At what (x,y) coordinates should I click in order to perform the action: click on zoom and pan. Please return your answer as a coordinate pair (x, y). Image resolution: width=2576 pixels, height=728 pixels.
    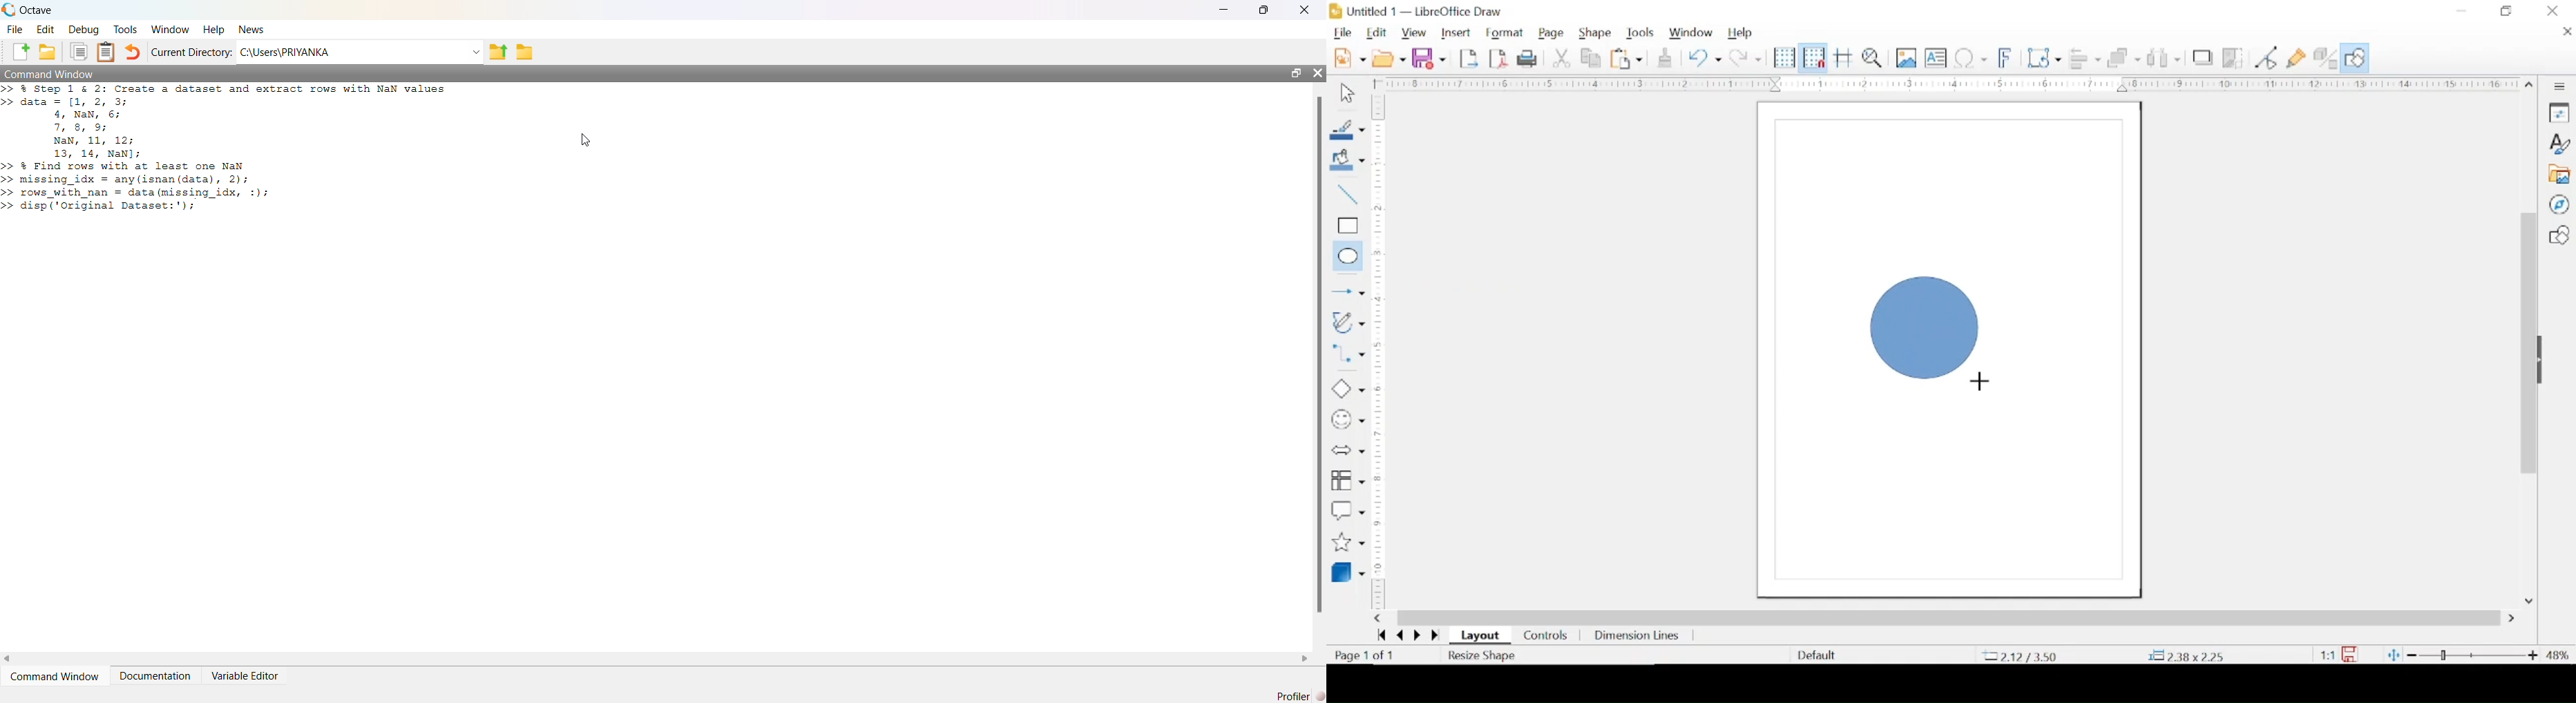
    Looking at the image, I should click on (1873, 59).